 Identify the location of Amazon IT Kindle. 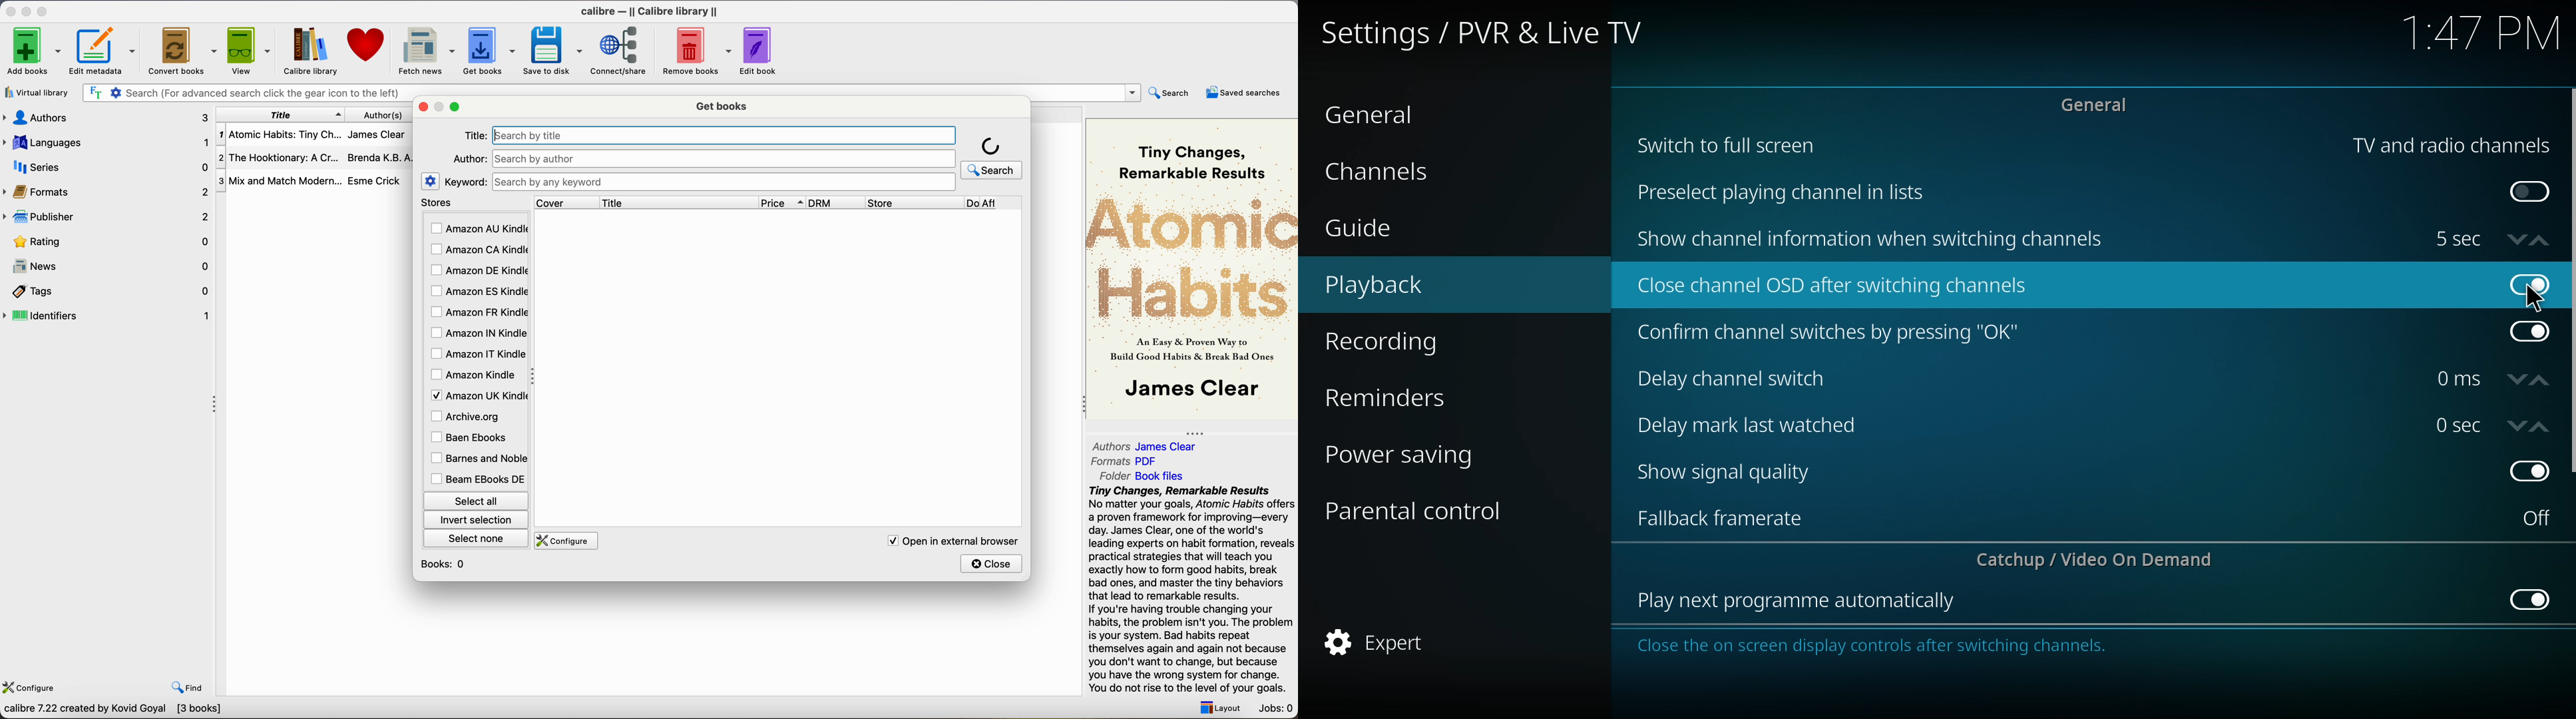
(479, 354).